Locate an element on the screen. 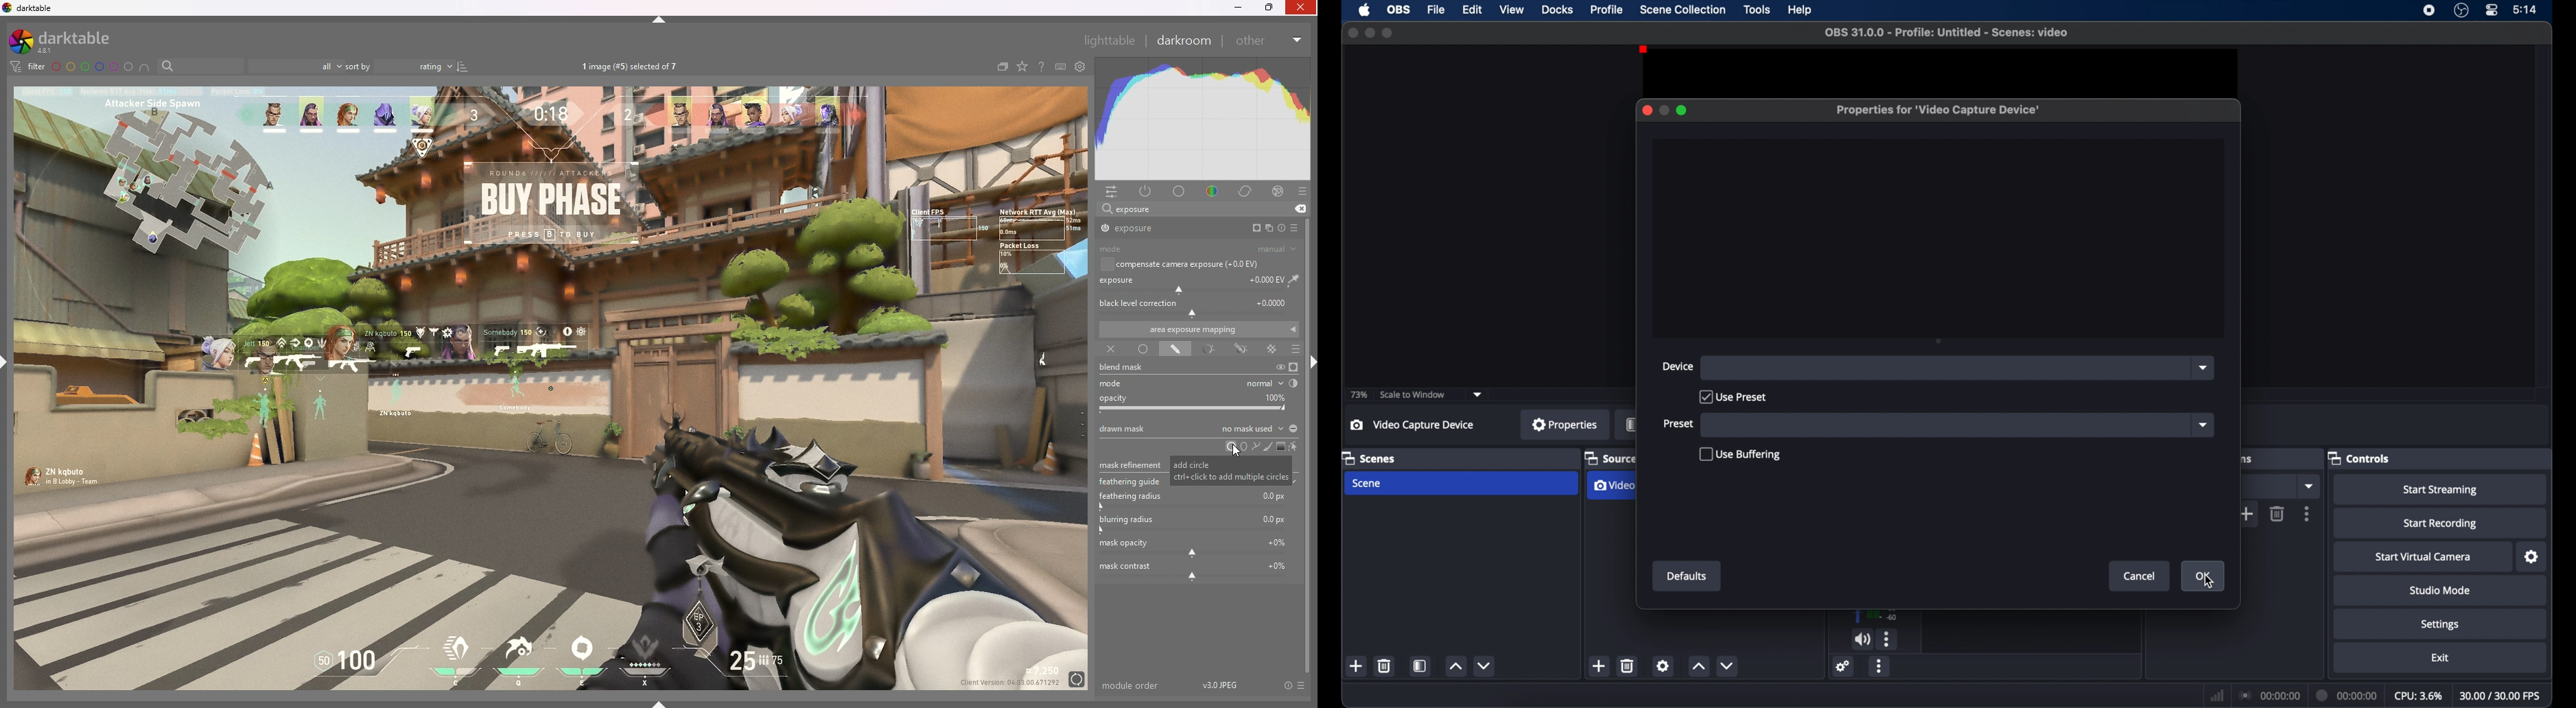 The width and height of the screenshot is (2576, 728). add is located at coordinates (1599, 665).